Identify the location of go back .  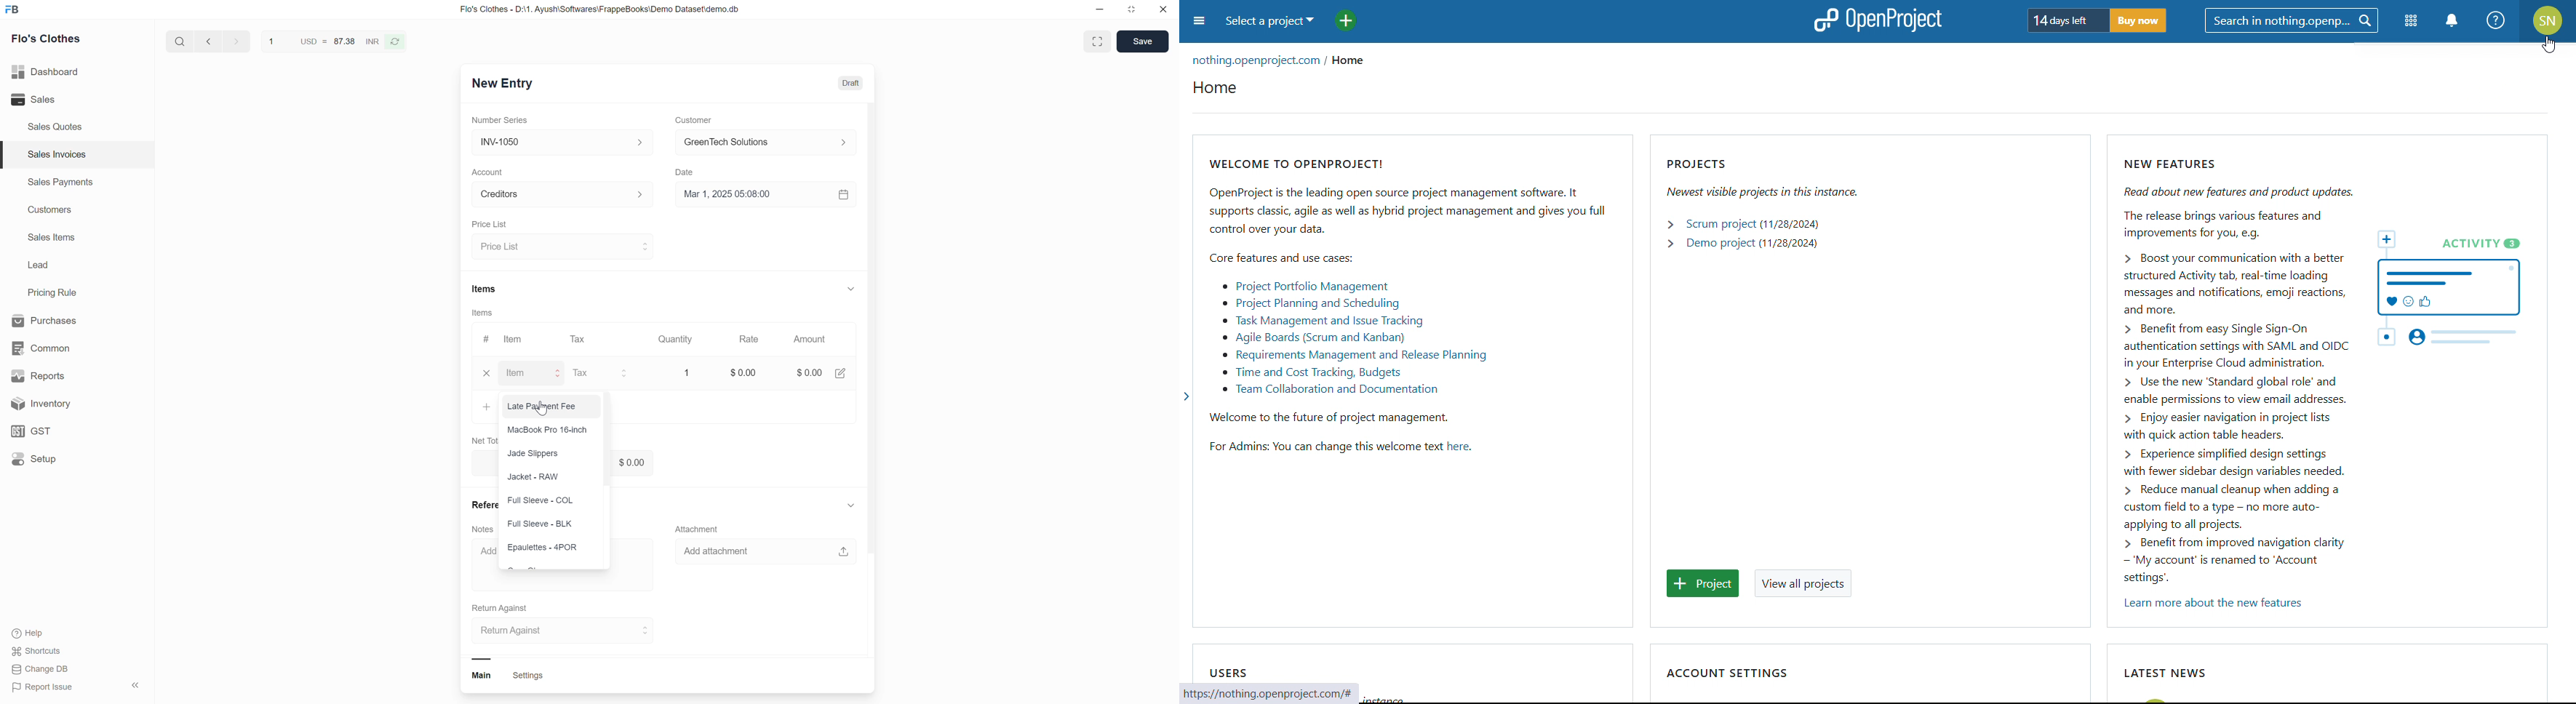
(207, 43).